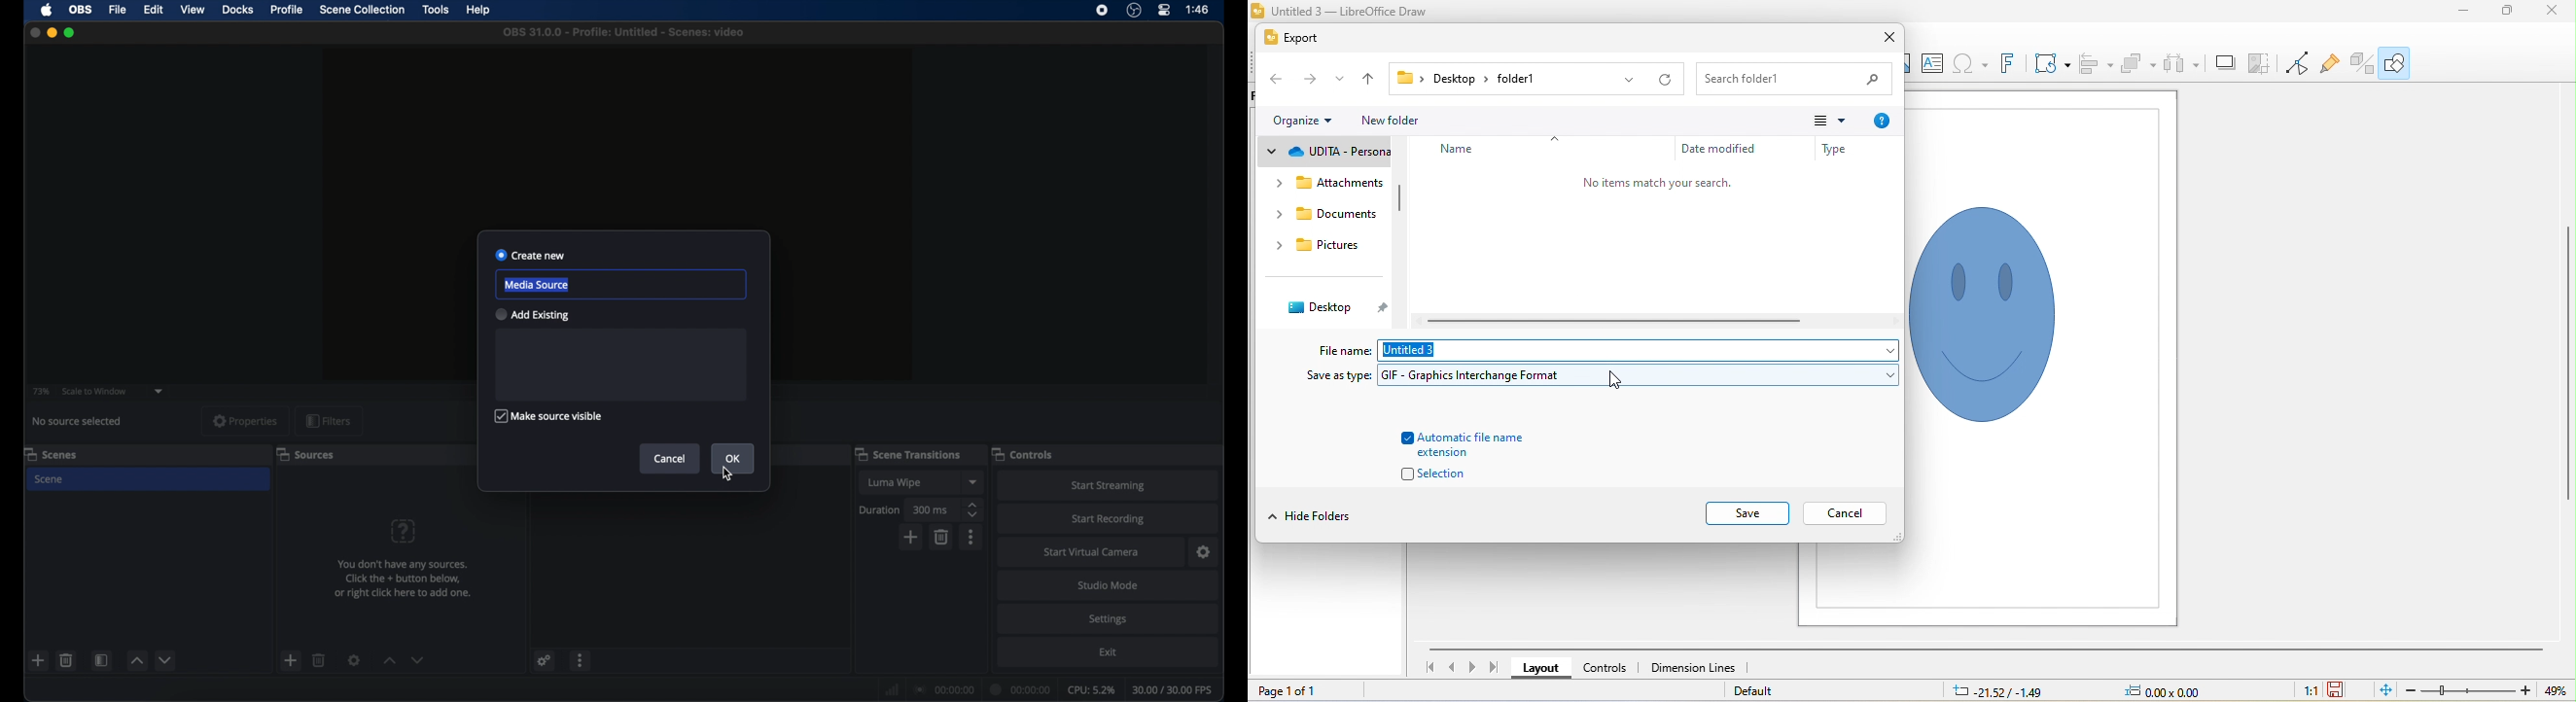 The image size is (2576, 728). I want to click on toggle point edit mode, so click(2298, 65).